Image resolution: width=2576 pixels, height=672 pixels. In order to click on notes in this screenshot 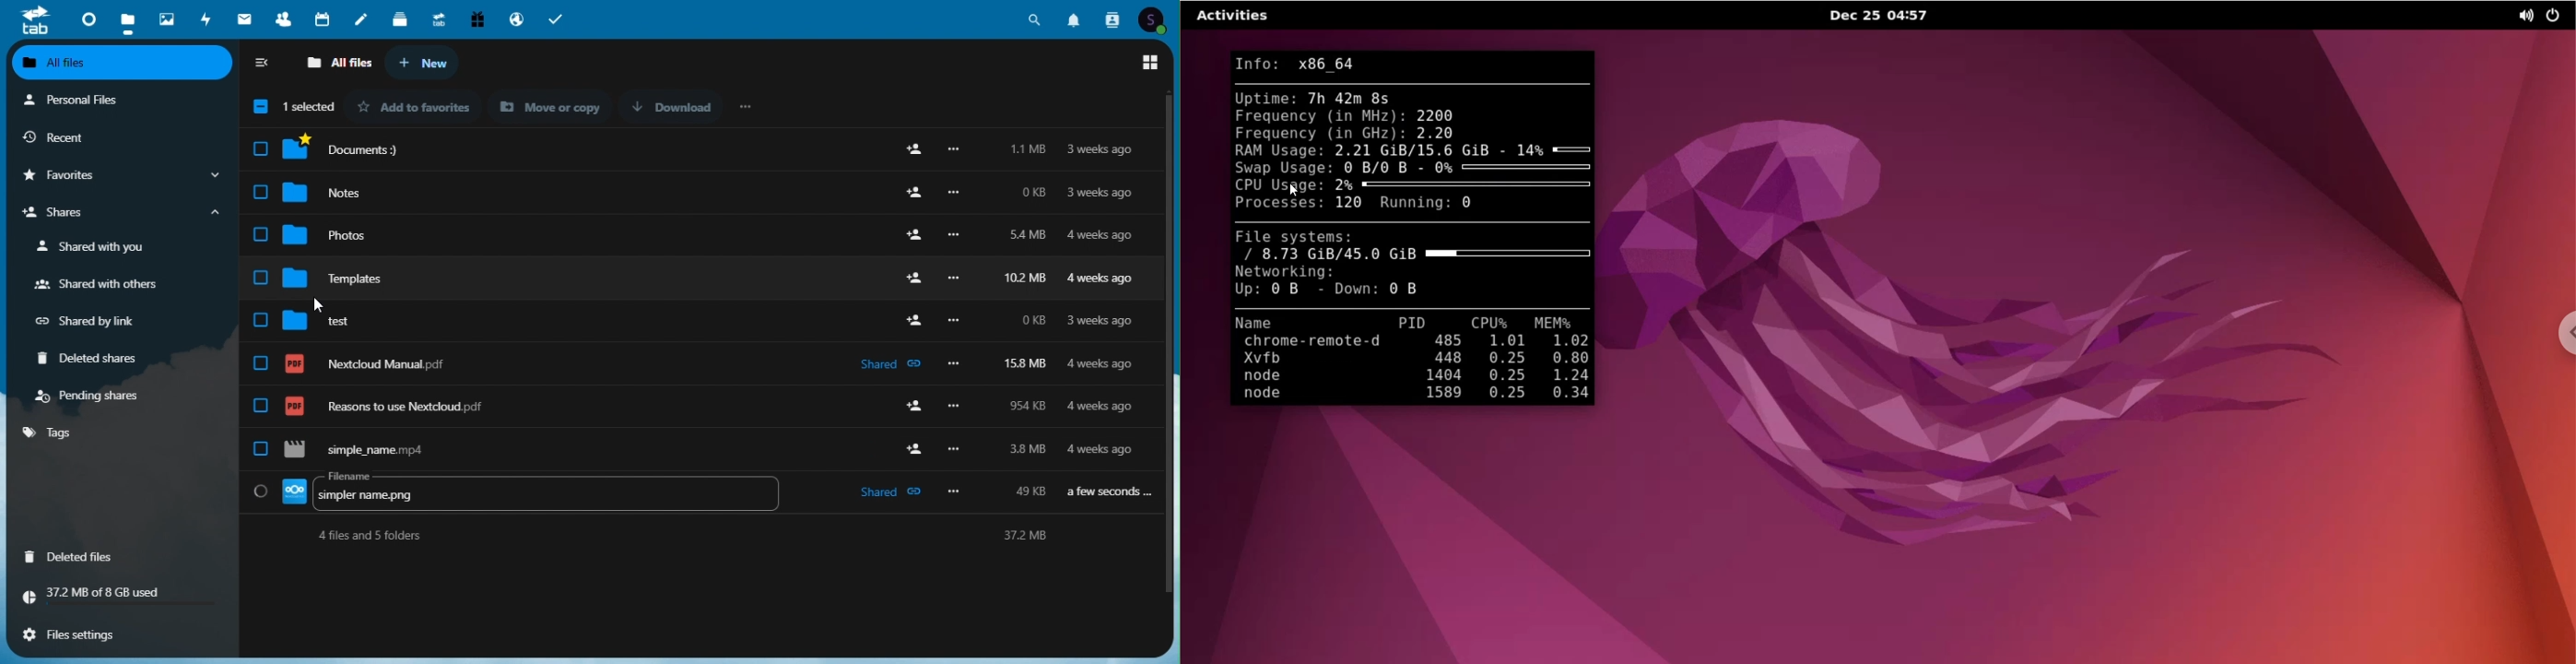, I will do `click(364, 16)`.